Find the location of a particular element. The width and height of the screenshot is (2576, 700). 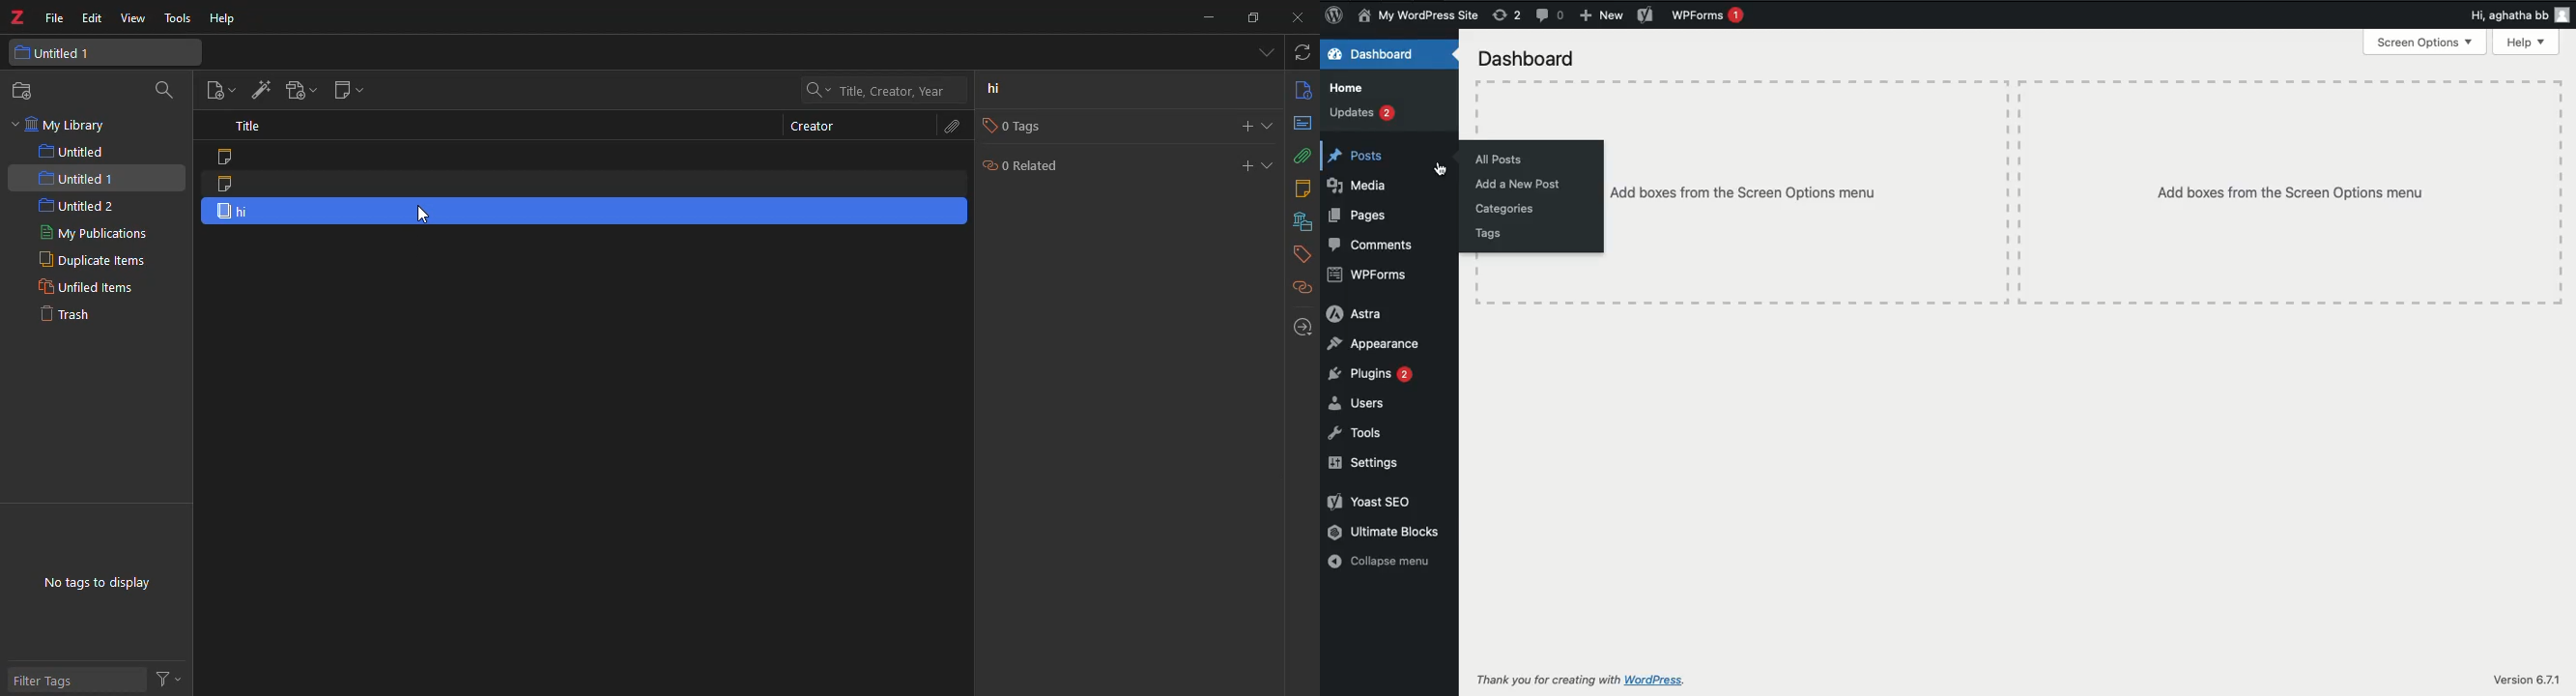

my publications is located at coordinates (89, 233).